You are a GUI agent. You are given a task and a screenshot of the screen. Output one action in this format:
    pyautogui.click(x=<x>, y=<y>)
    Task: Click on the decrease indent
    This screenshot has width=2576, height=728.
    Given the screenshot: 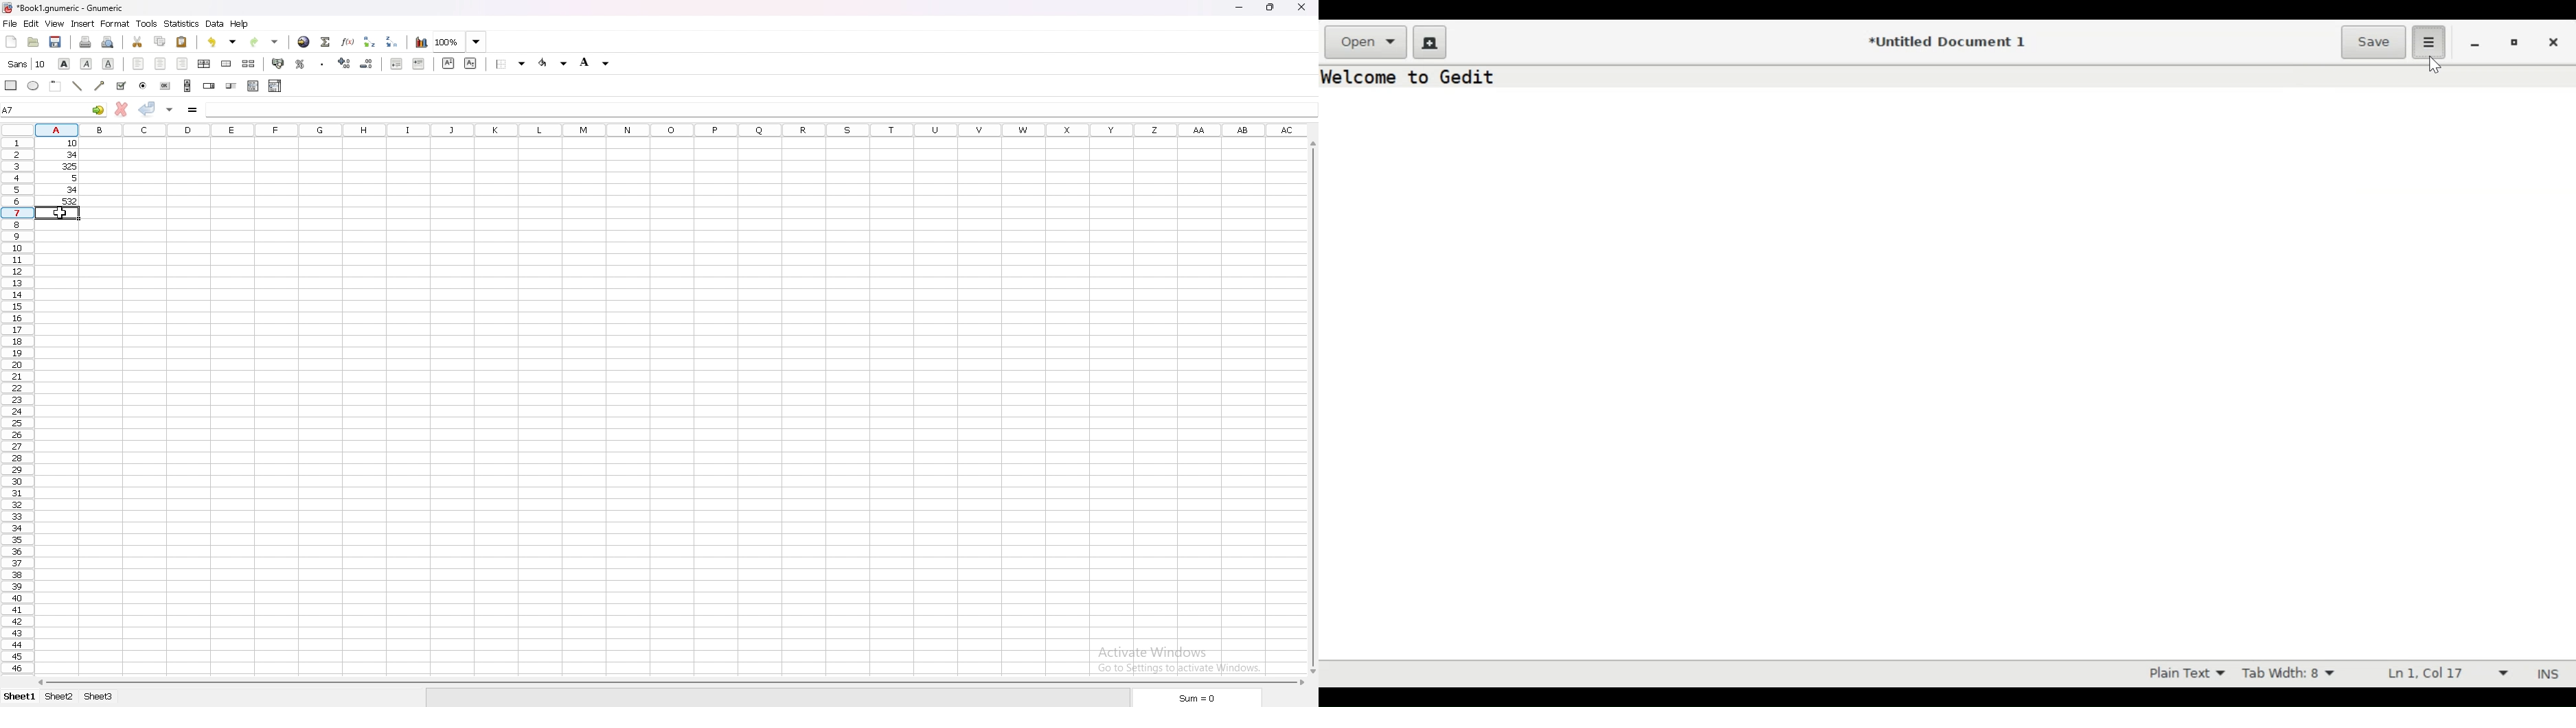 What is the action you would take?
    pyautogui.click(x=397, y=64)
    